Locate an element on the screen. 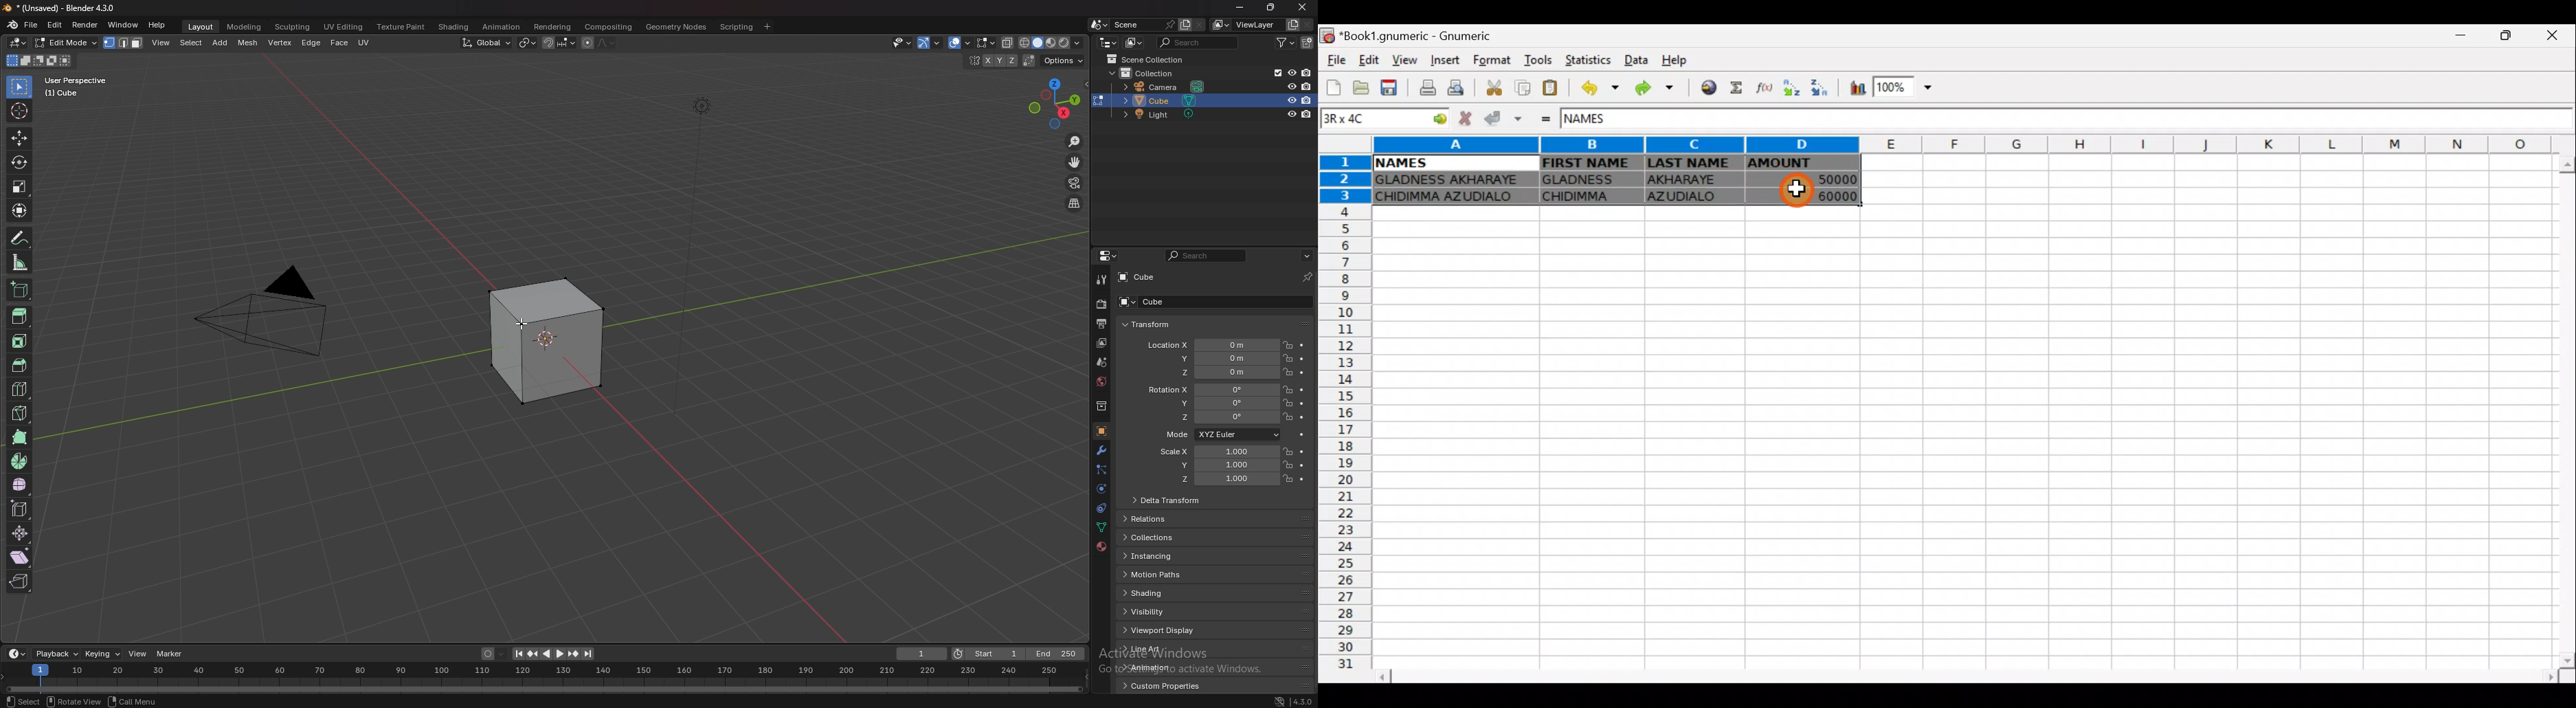 This screenshot has width=2576, height=728. instancing is located at coordinates (1177, 555).